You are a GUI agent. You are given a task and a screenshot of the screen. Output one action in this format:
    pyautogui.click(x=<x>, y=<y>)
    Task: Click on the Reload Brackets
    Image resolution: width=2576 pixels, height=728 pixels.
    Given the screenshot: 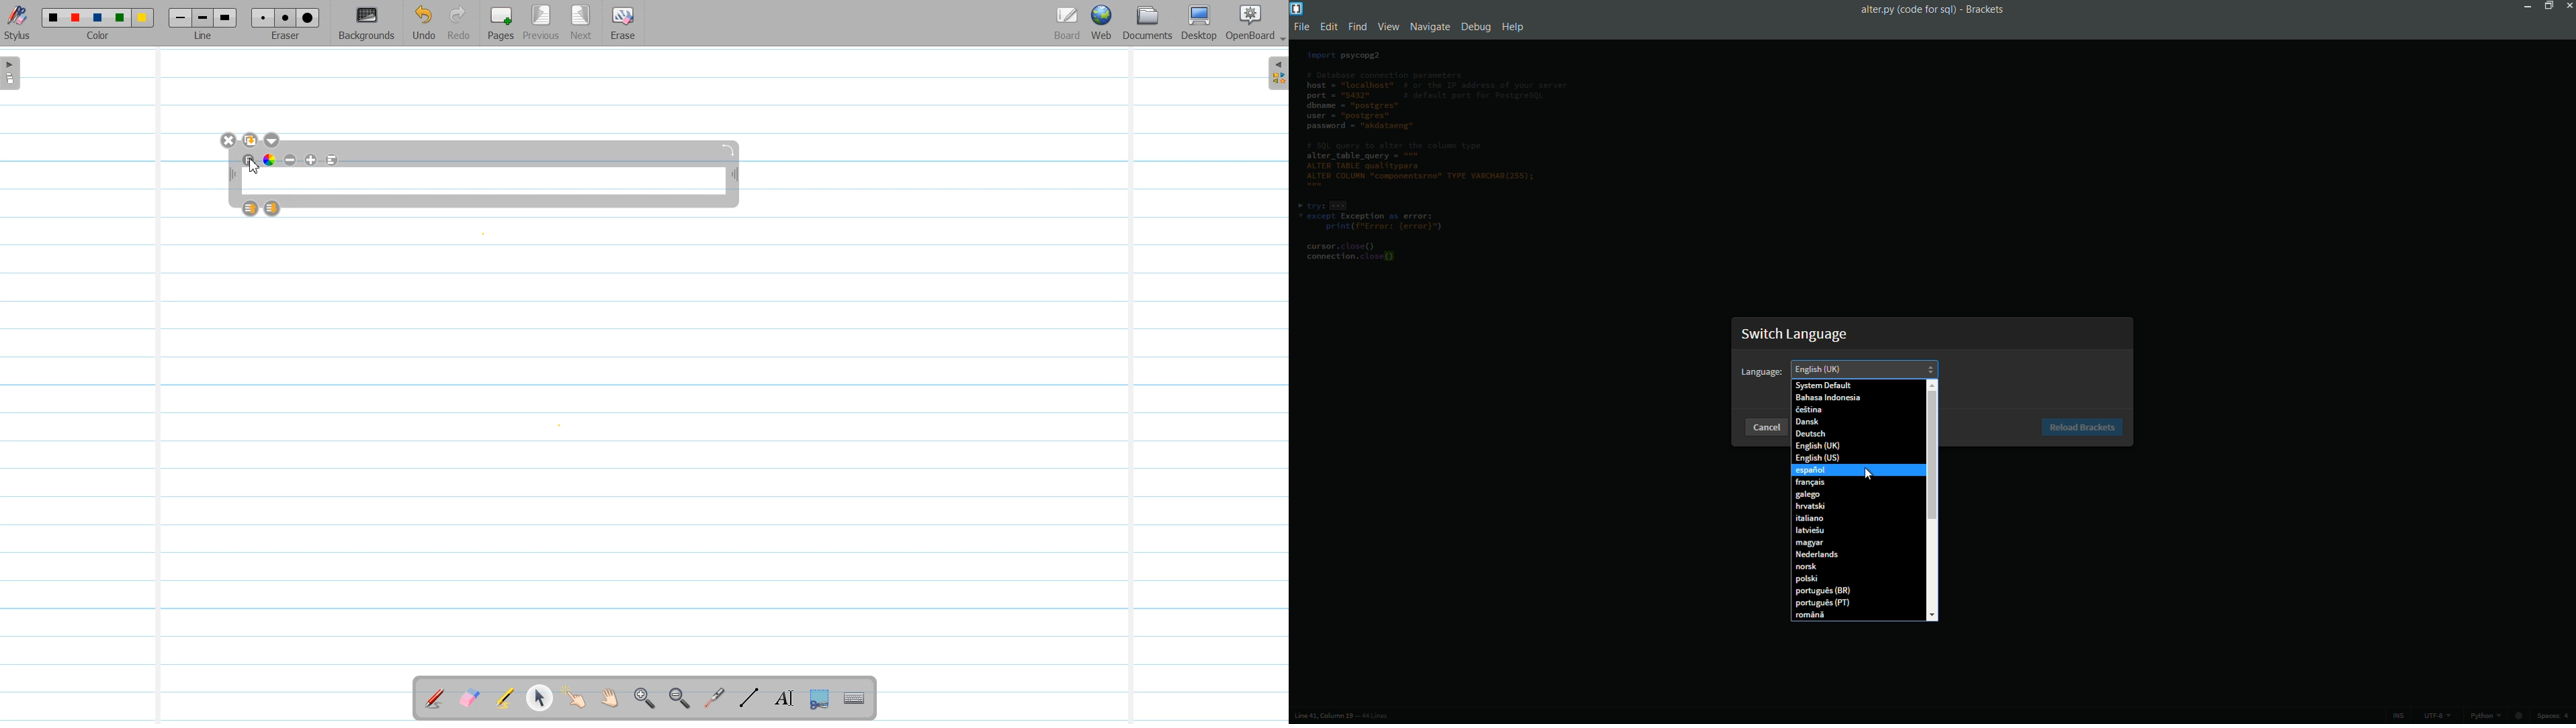 What is the action you would take?
    pyautogui.click(x=2083, y=426)
    